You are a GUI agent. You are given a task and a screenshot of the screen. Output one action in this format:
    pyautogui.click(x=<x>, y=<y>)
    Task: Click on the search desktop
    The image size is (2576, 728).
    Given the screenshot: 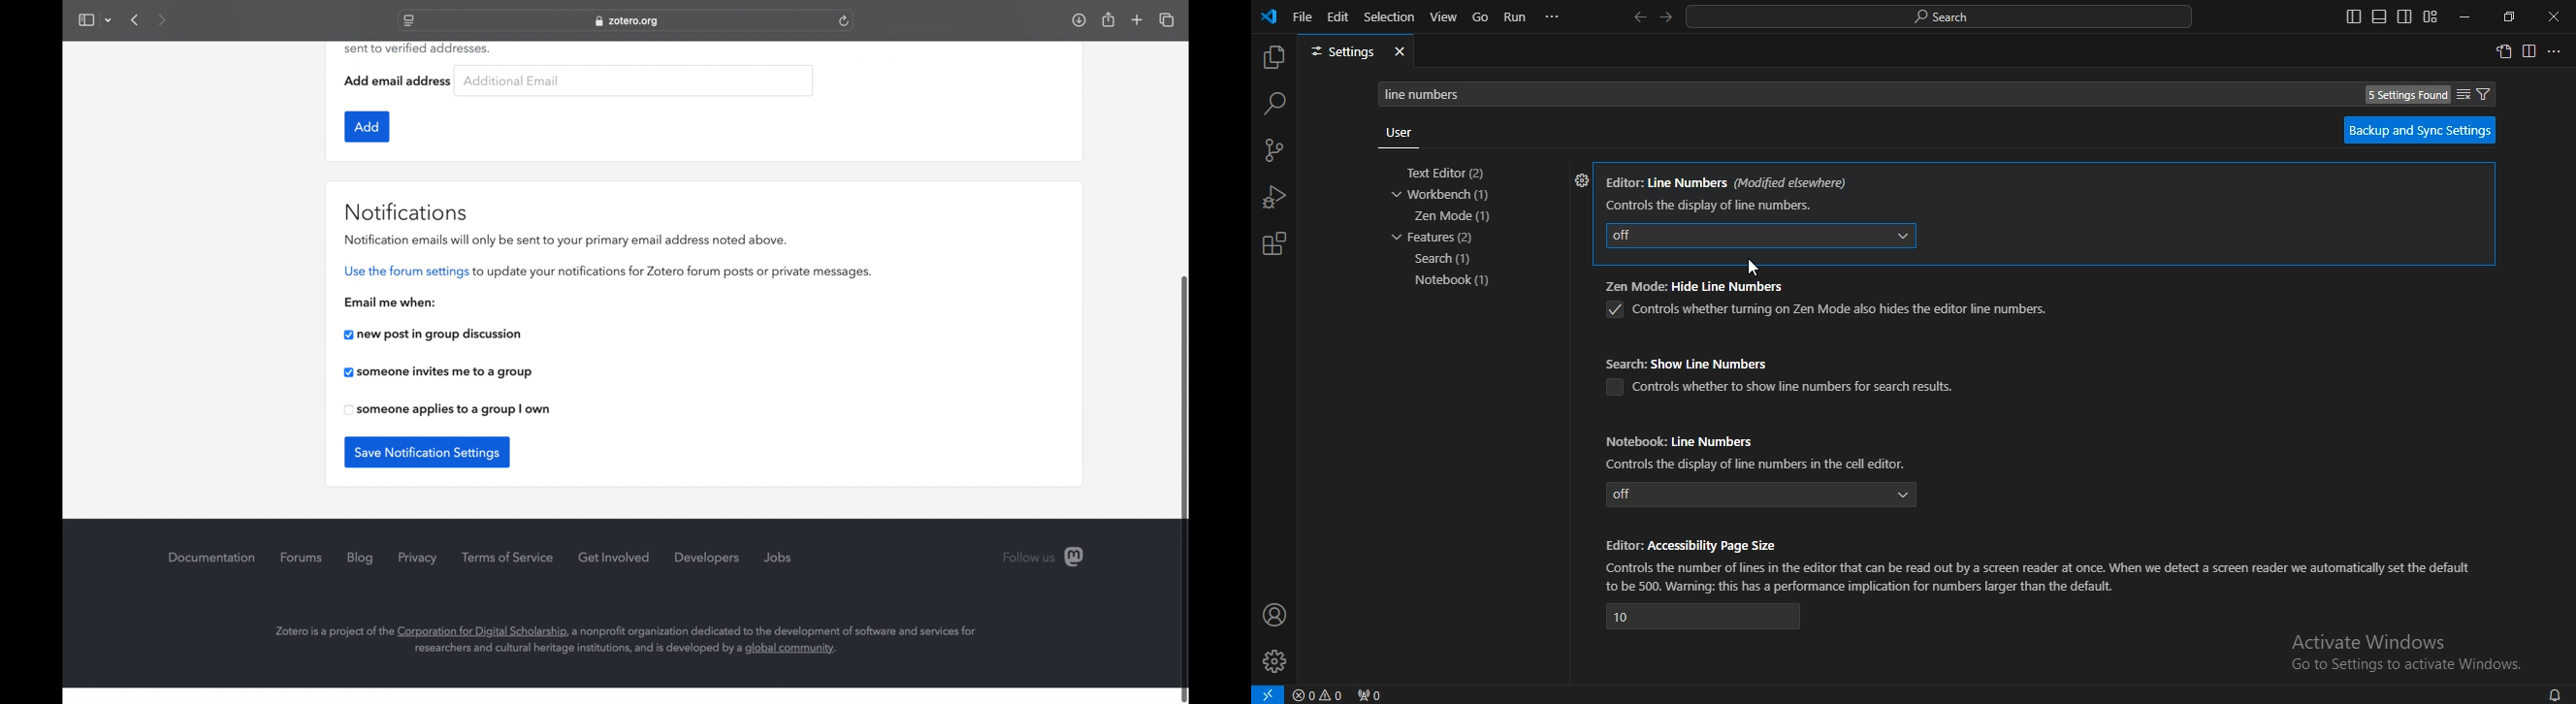 What is the action you would take?
    pyautogui.click(x=1945, y=17)
    